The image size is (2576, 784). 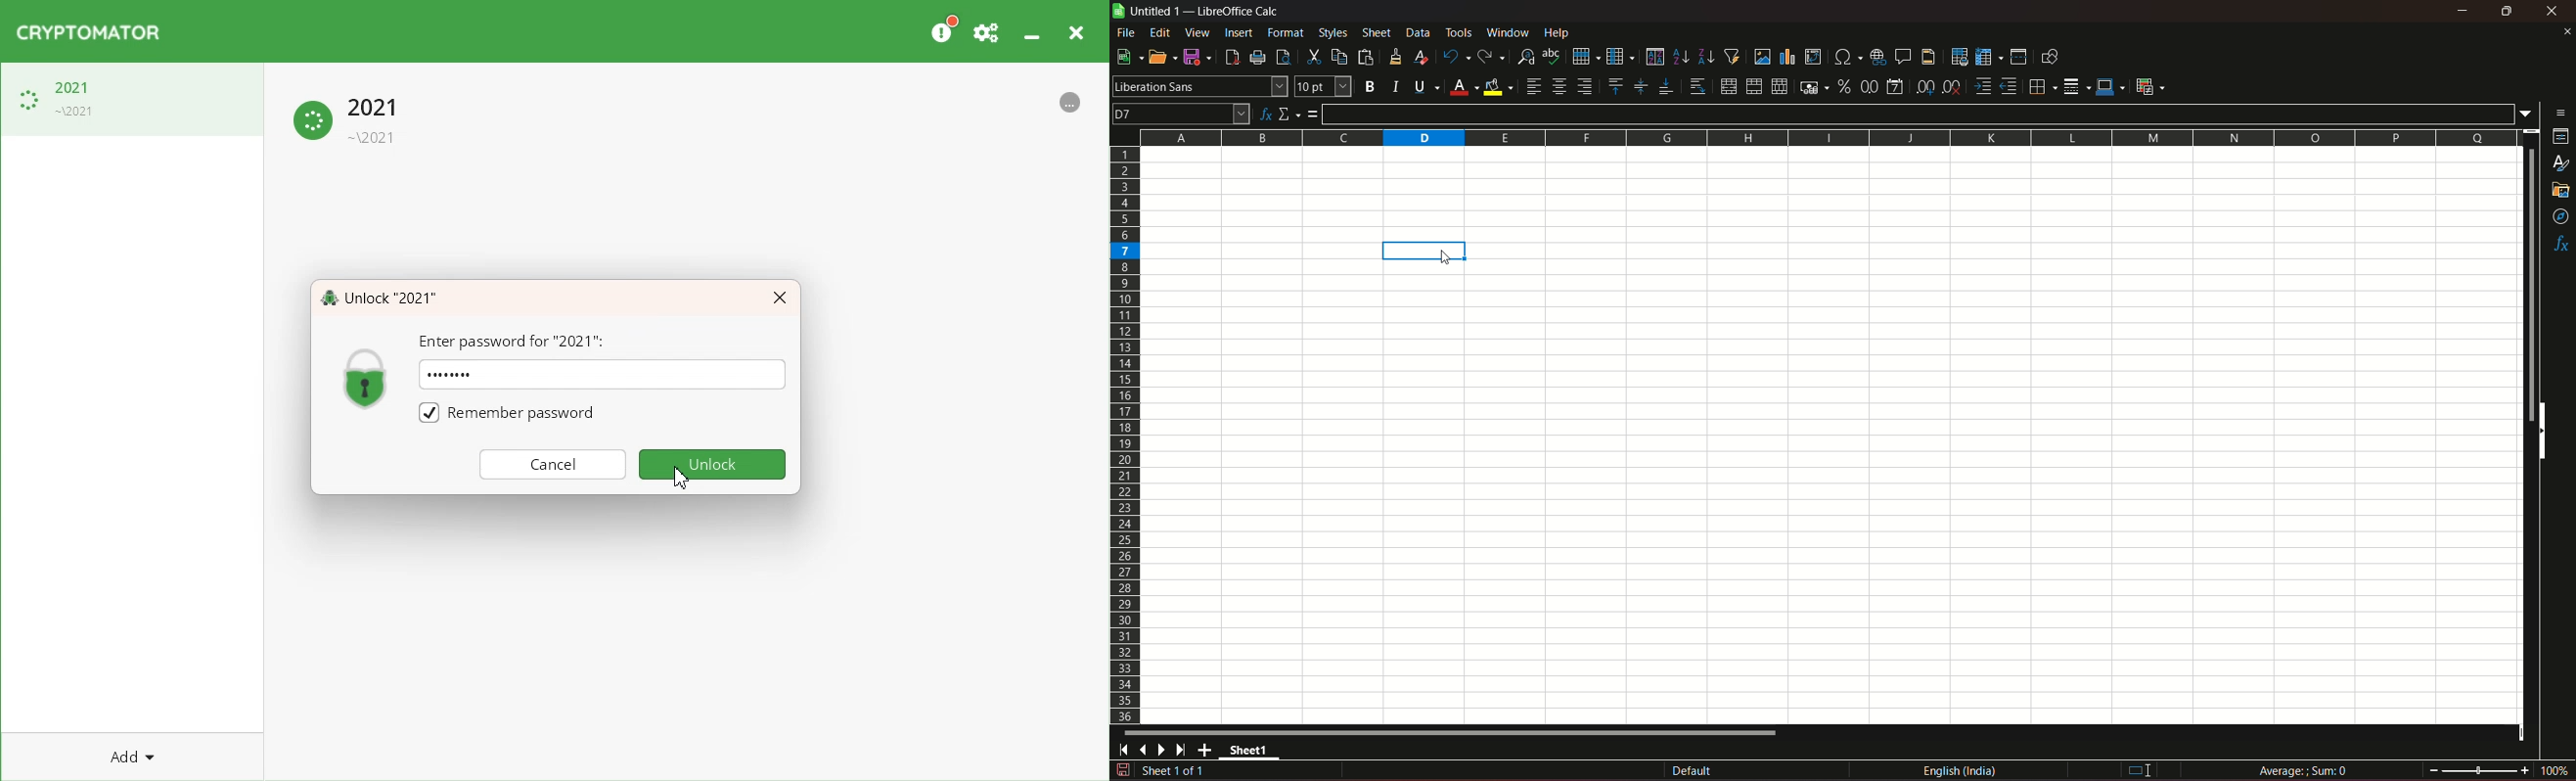 What do you see at coordinates (2499, 769) in the screenshot?
I see `zoom` at bounding box center [2499, 769].